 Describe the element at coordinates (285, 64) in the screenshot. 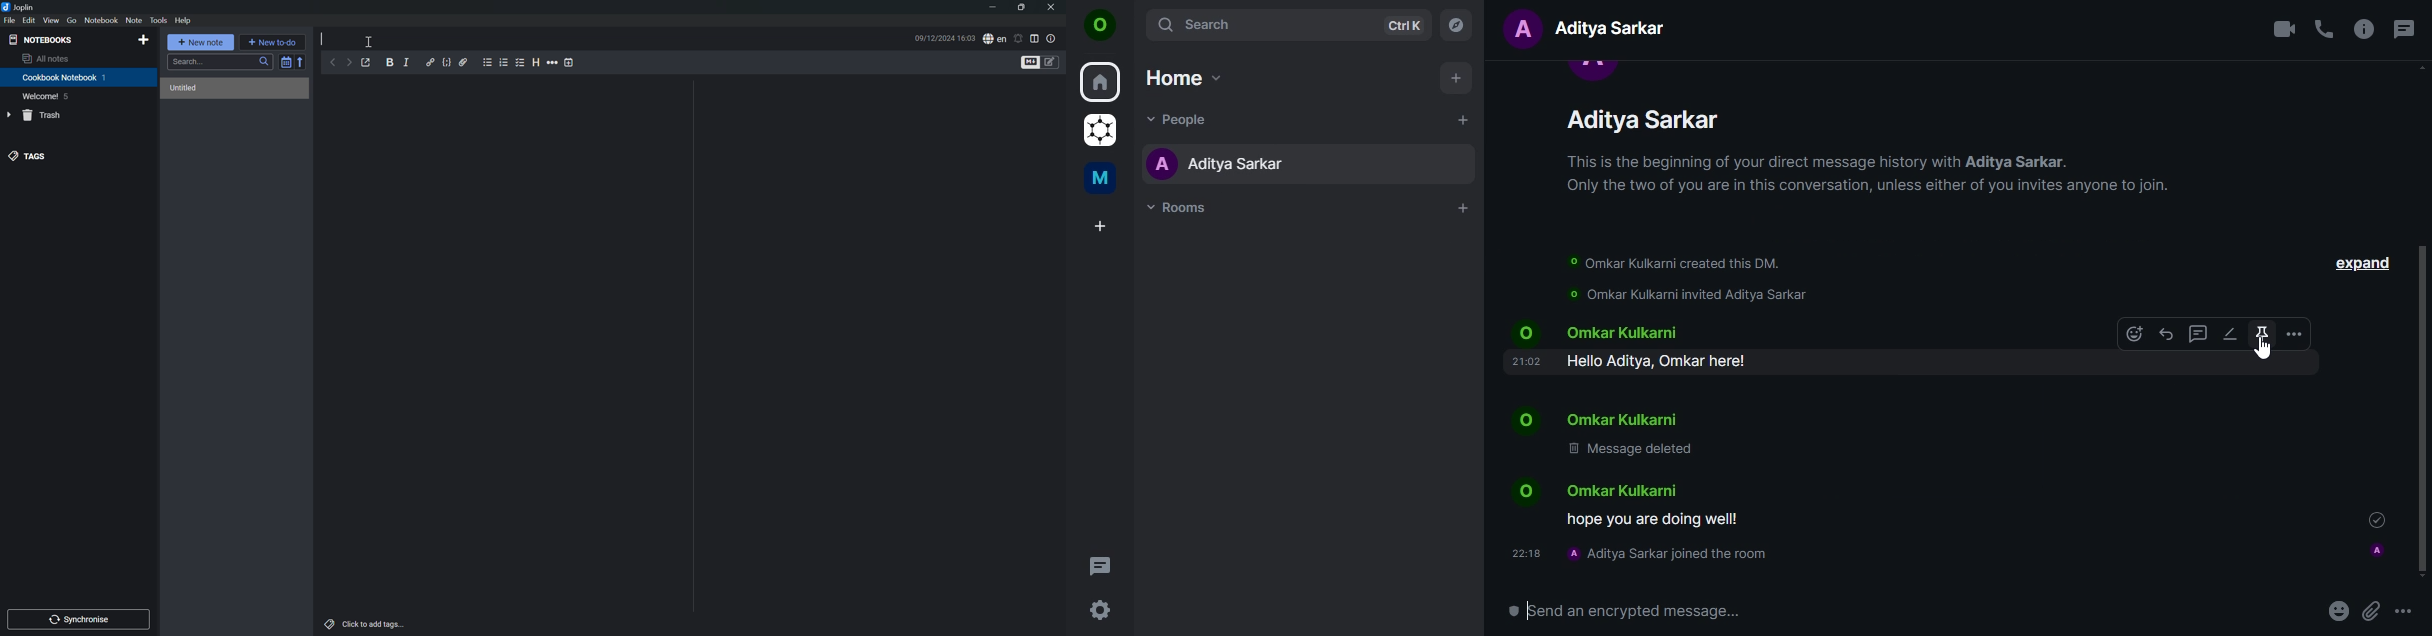

I see `Toggle sort order field` at that location.